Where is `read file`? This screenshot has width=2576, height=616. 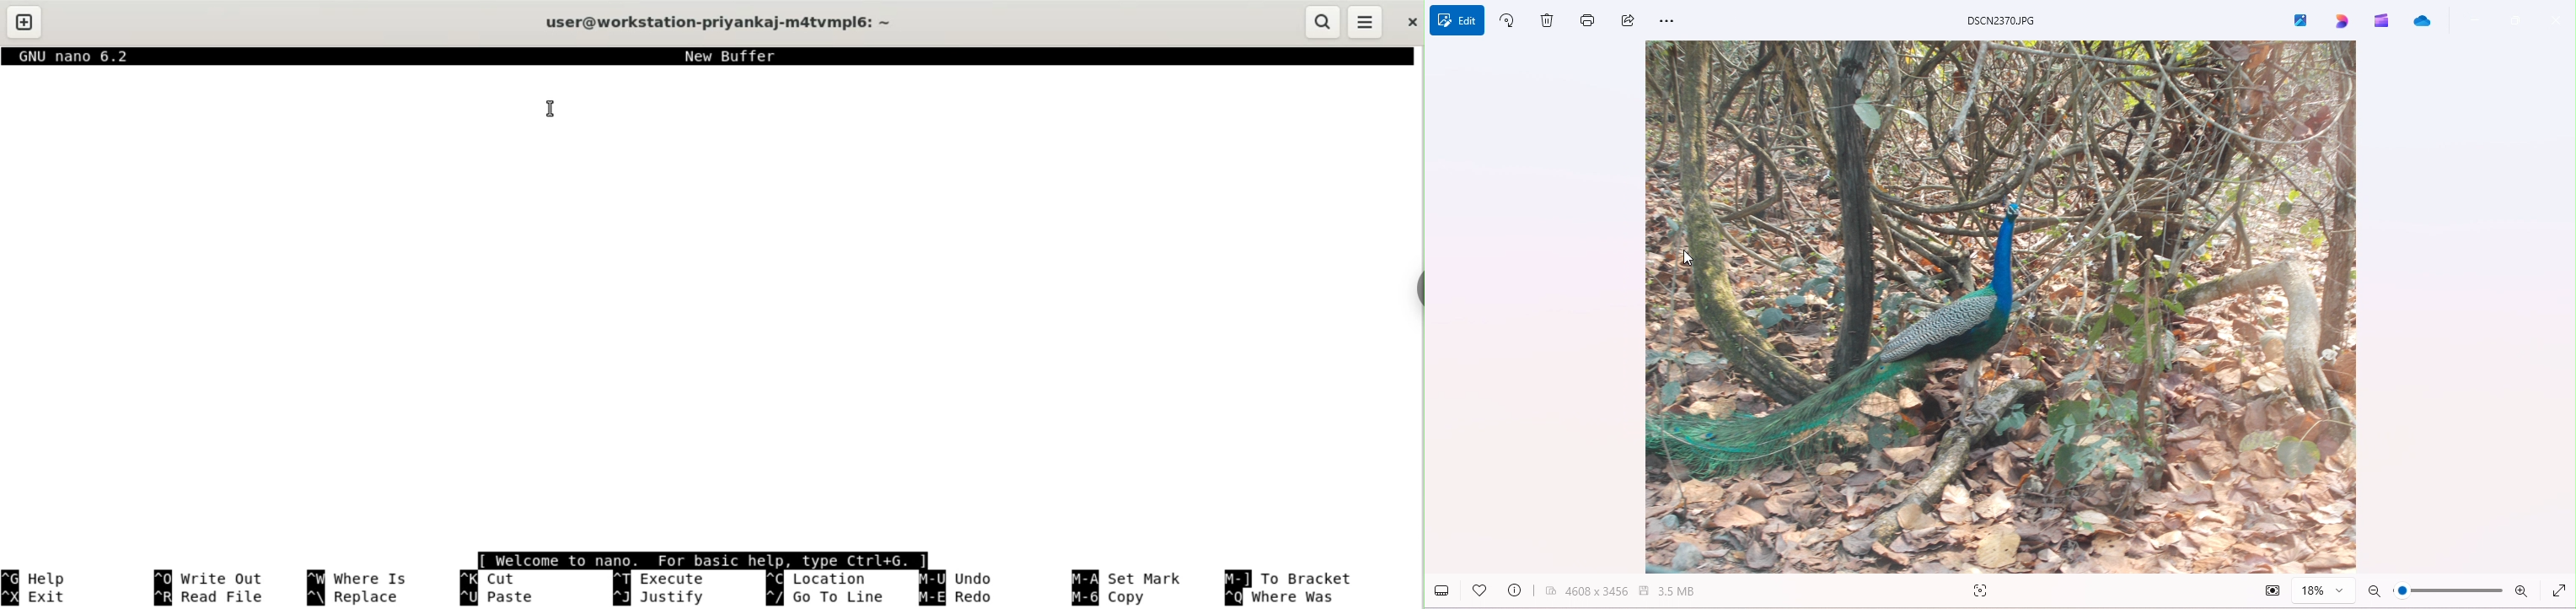
read file is located at coordinates (212, 598).